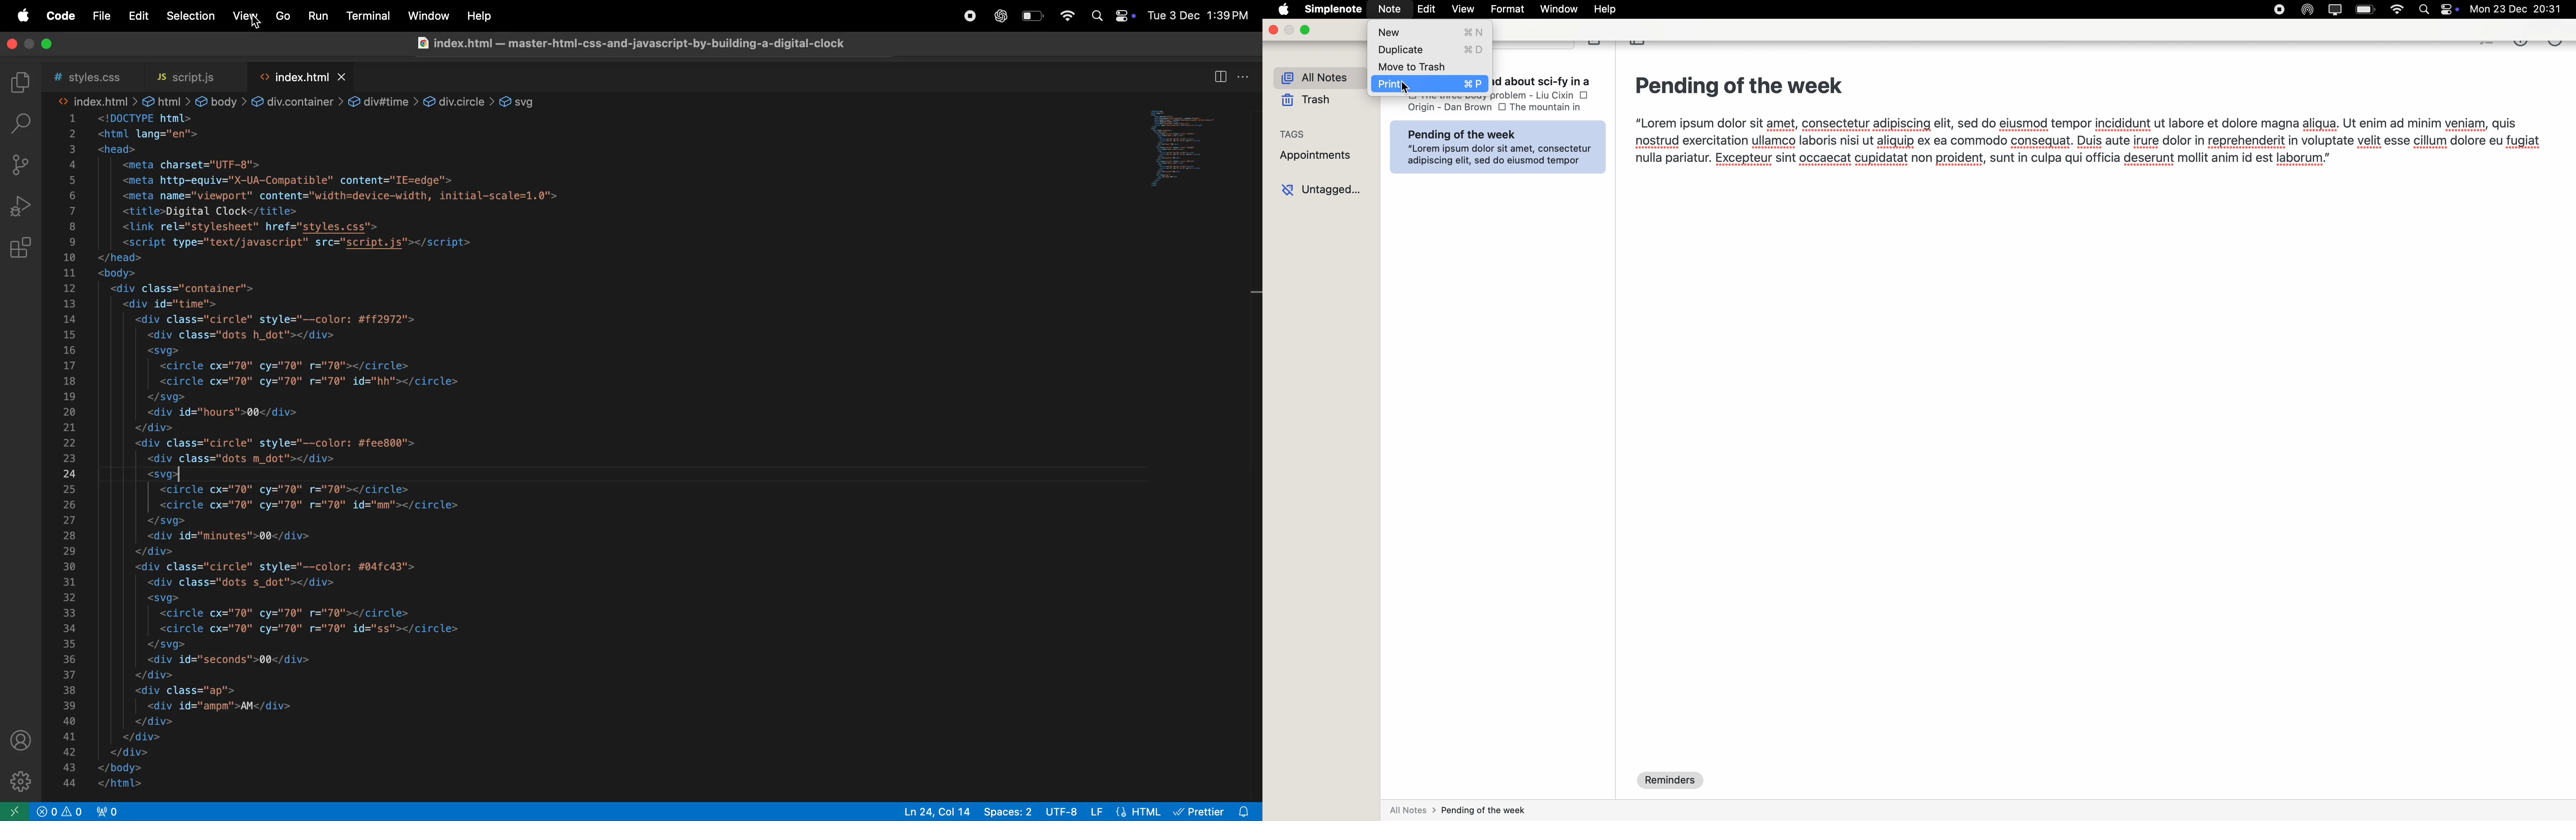 The height and width of the screenshot is (840, 2576). I want to click on settings, so click(22, 779).